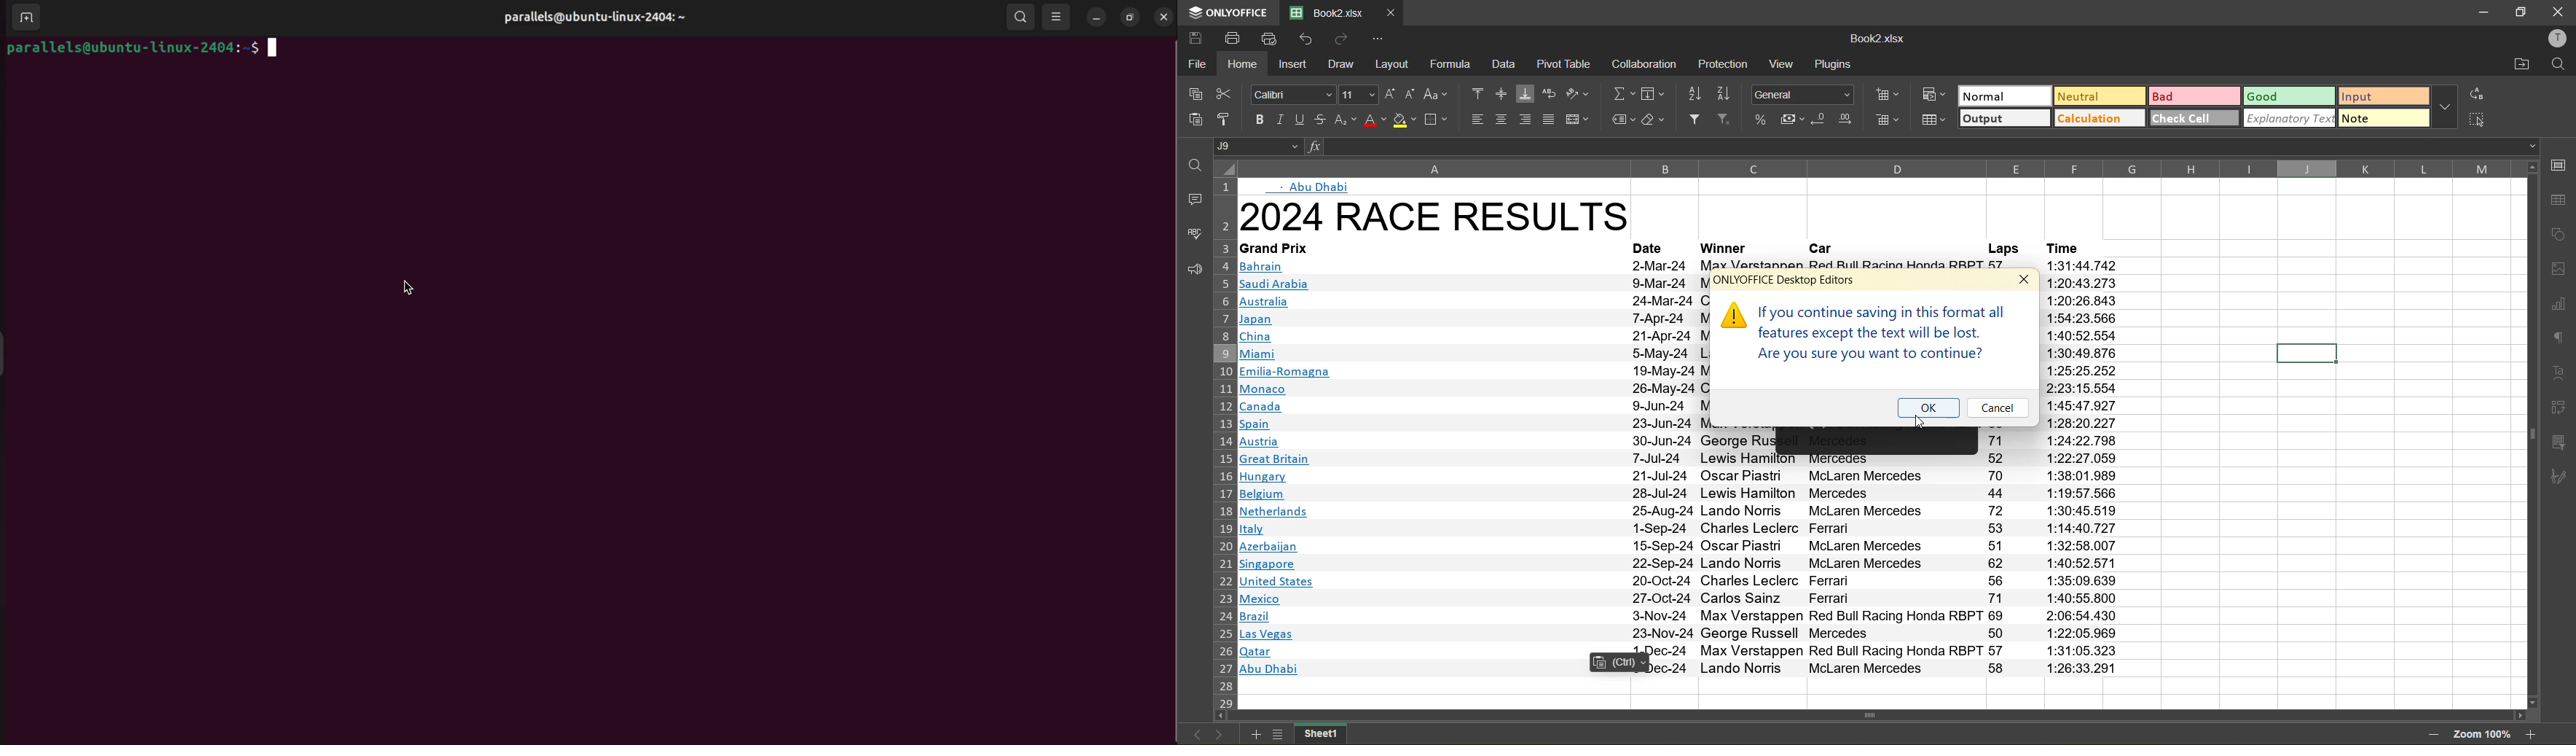  I want to click on text info, so click(1680, 494).